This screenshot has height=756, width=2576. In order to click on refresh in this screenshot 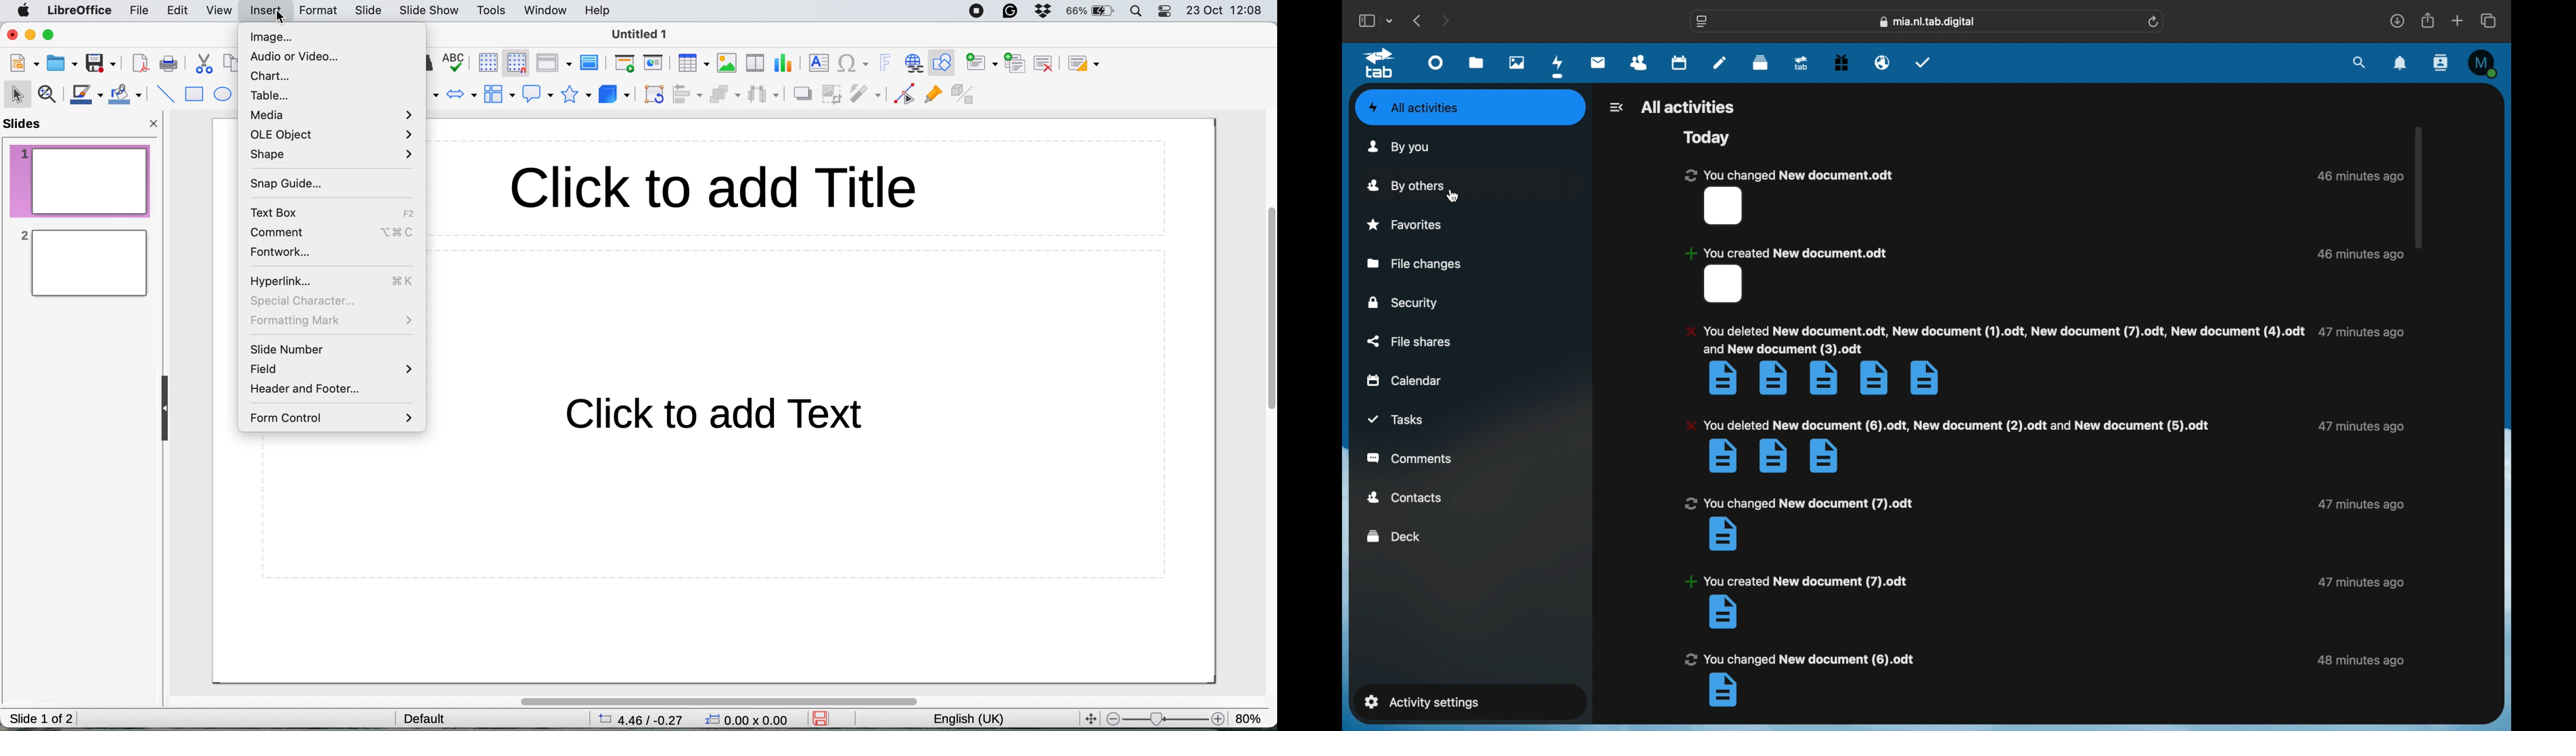, I will do `click(2154, 22)`.